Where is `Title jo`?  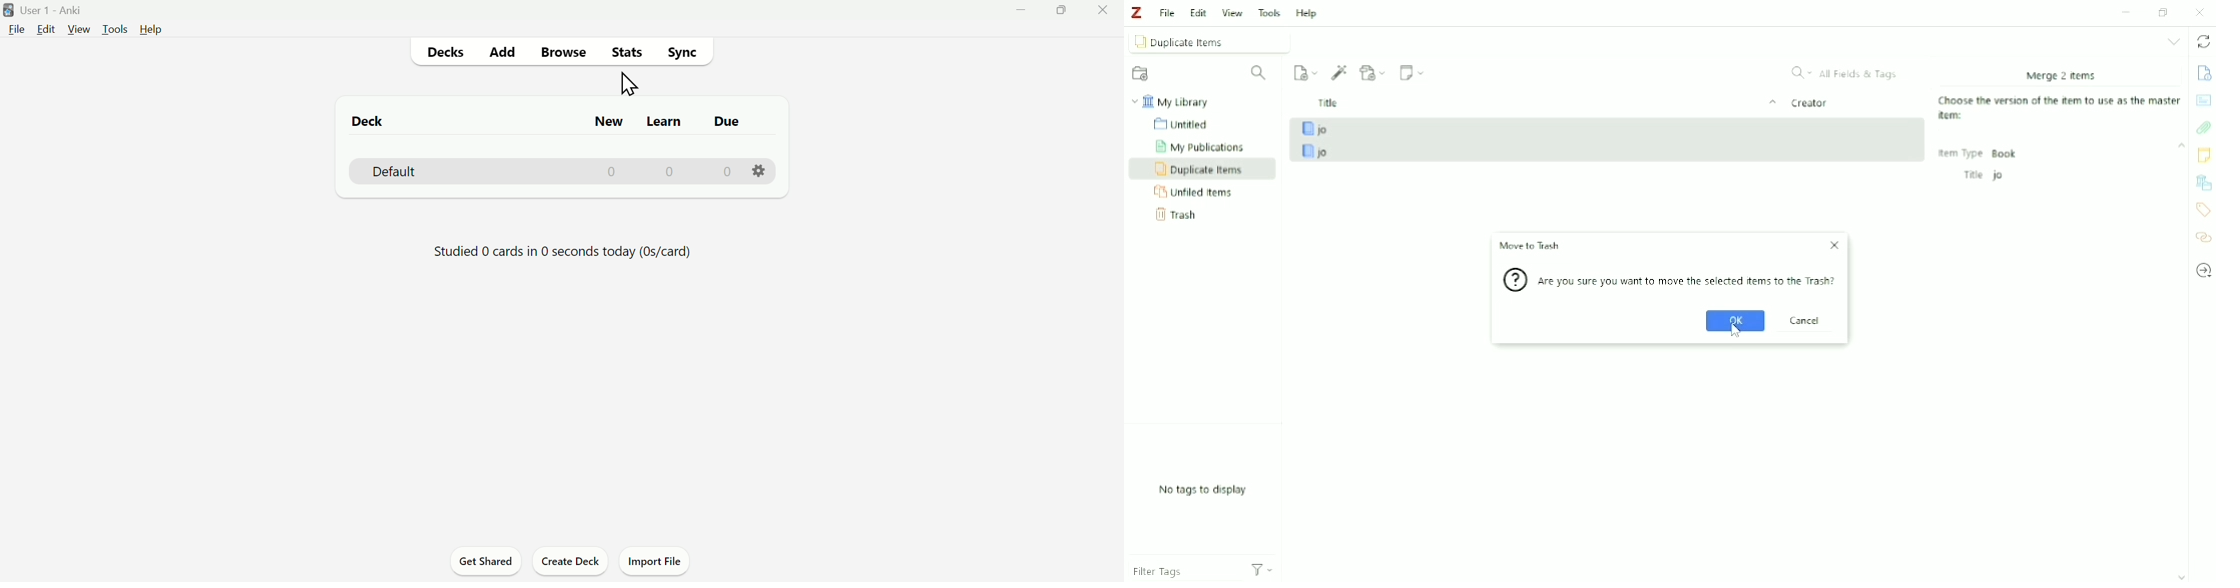
Title jo is located at coordinates (1982, 175).